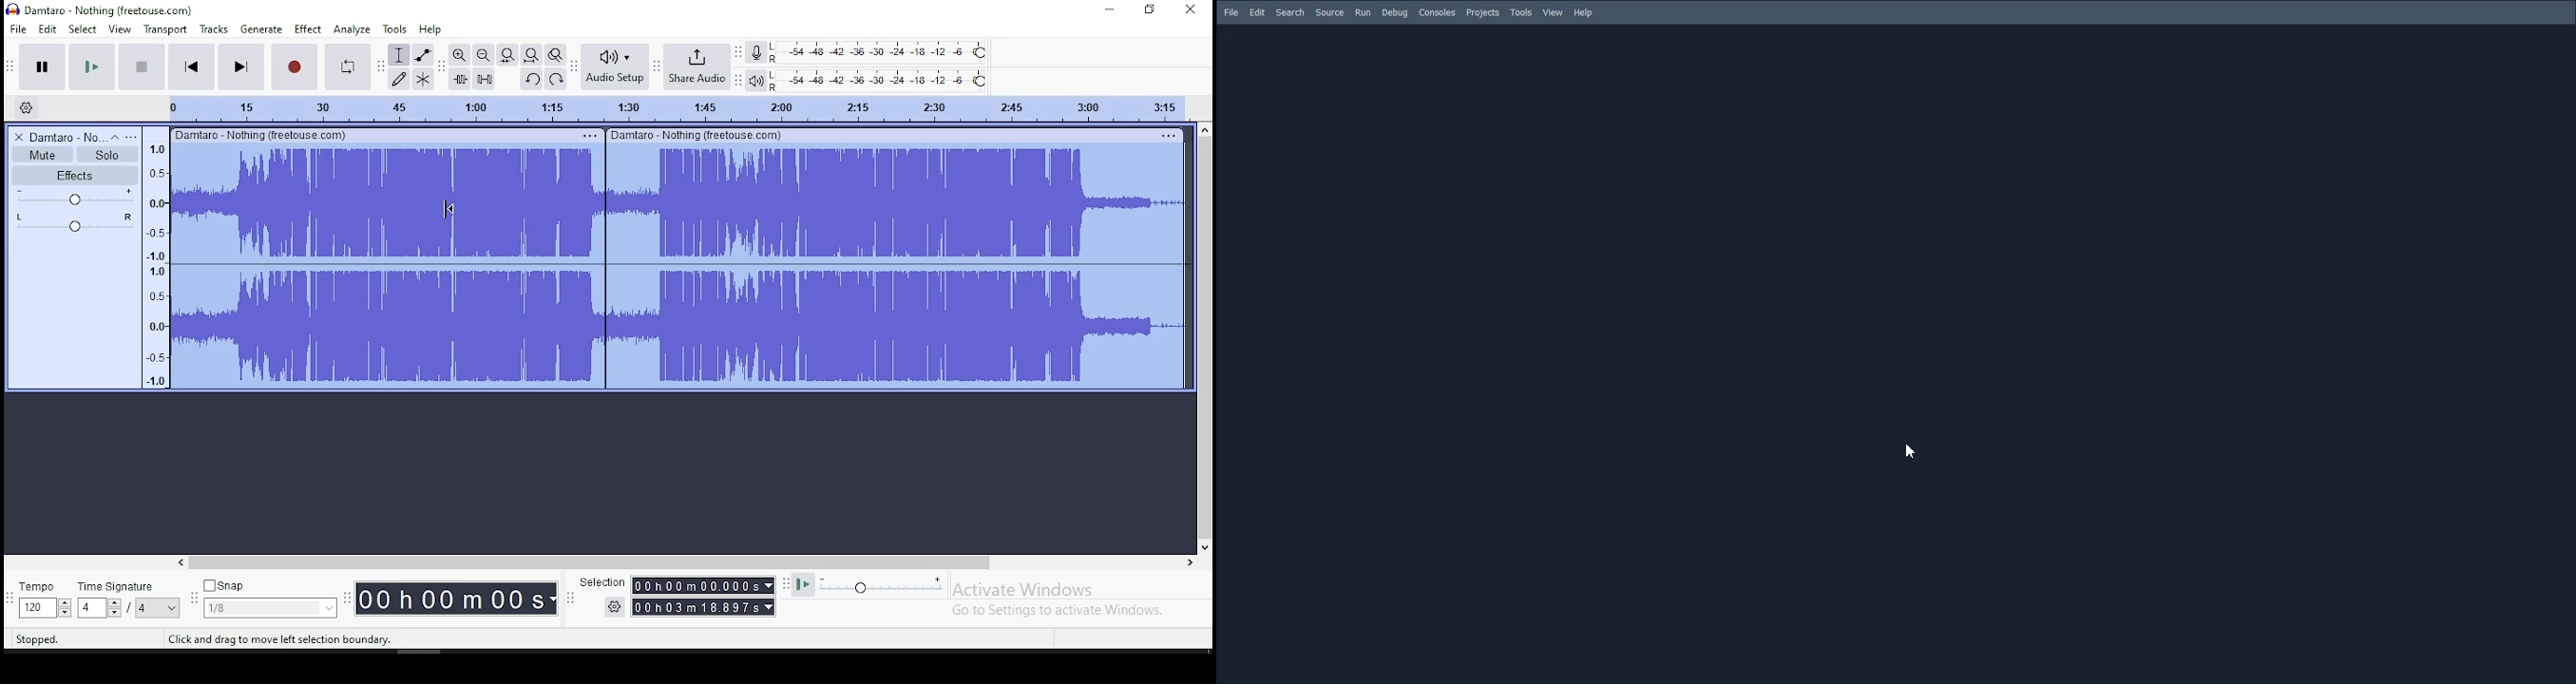 This screenshot has width=2576, height=700. Describe the element at coordinates (601, 582) in the screenshot. I see `selection` at that location.